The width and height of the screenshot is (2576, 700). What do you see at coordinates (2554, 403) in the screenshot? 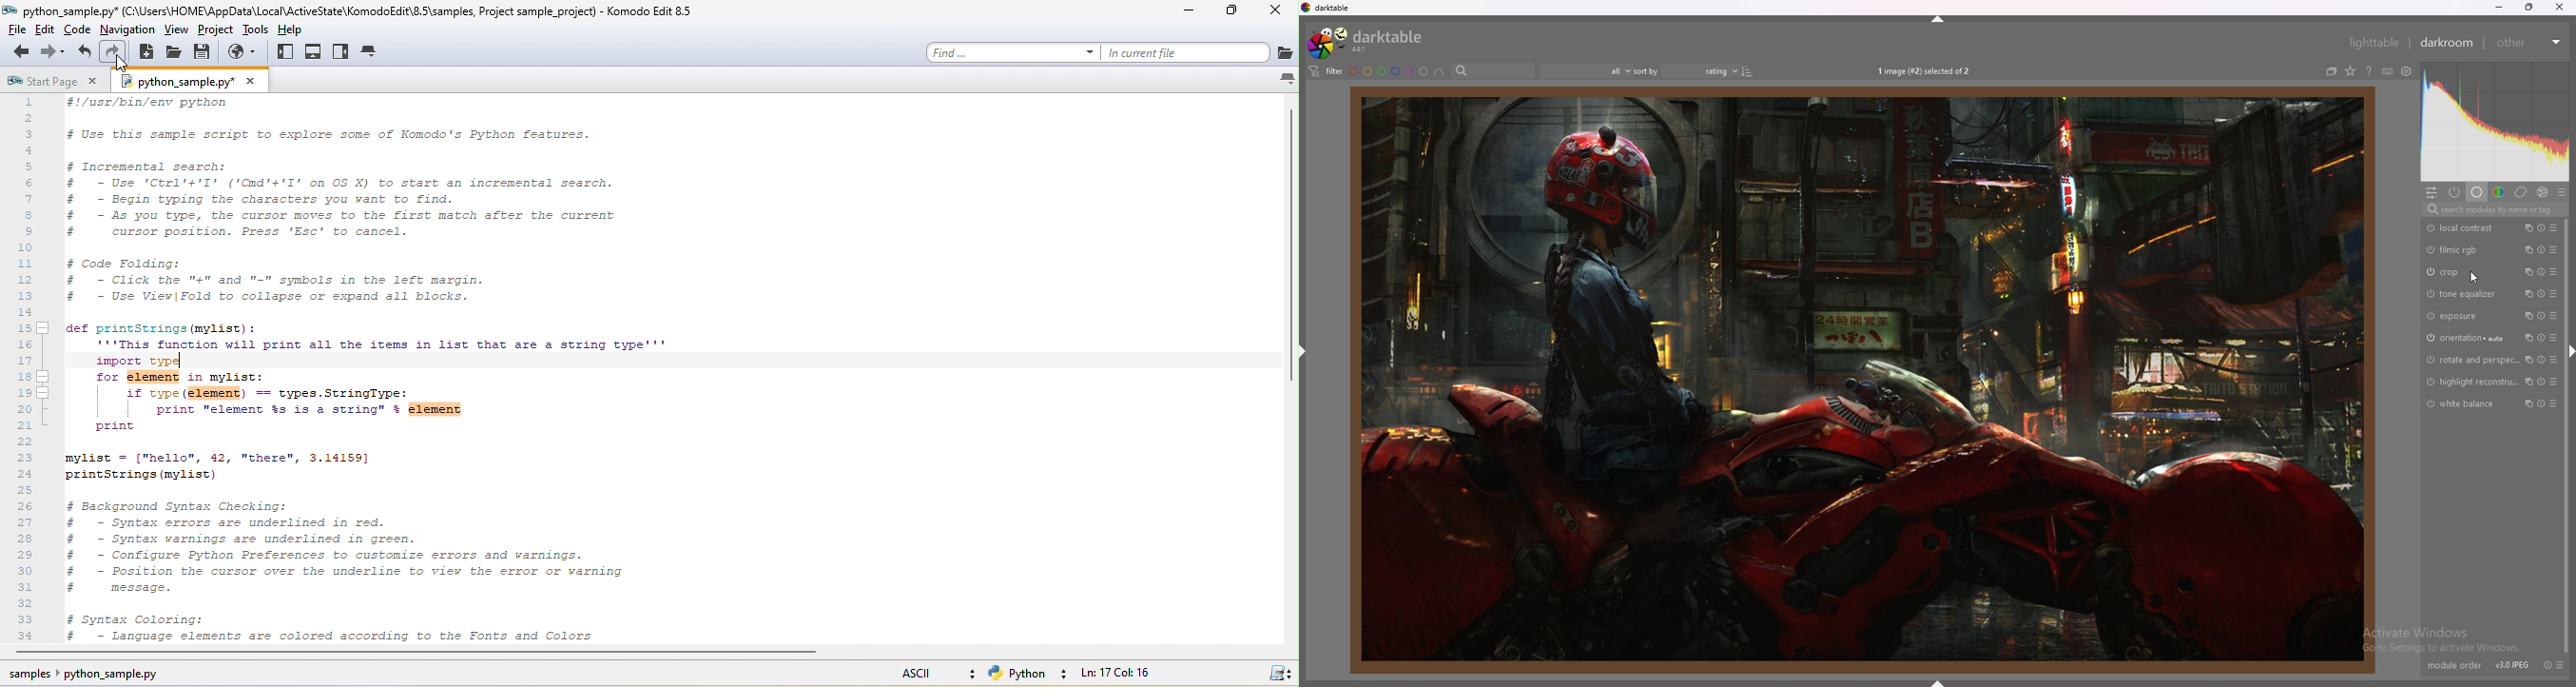
I see `presets` at bounding box center [2554, 403].